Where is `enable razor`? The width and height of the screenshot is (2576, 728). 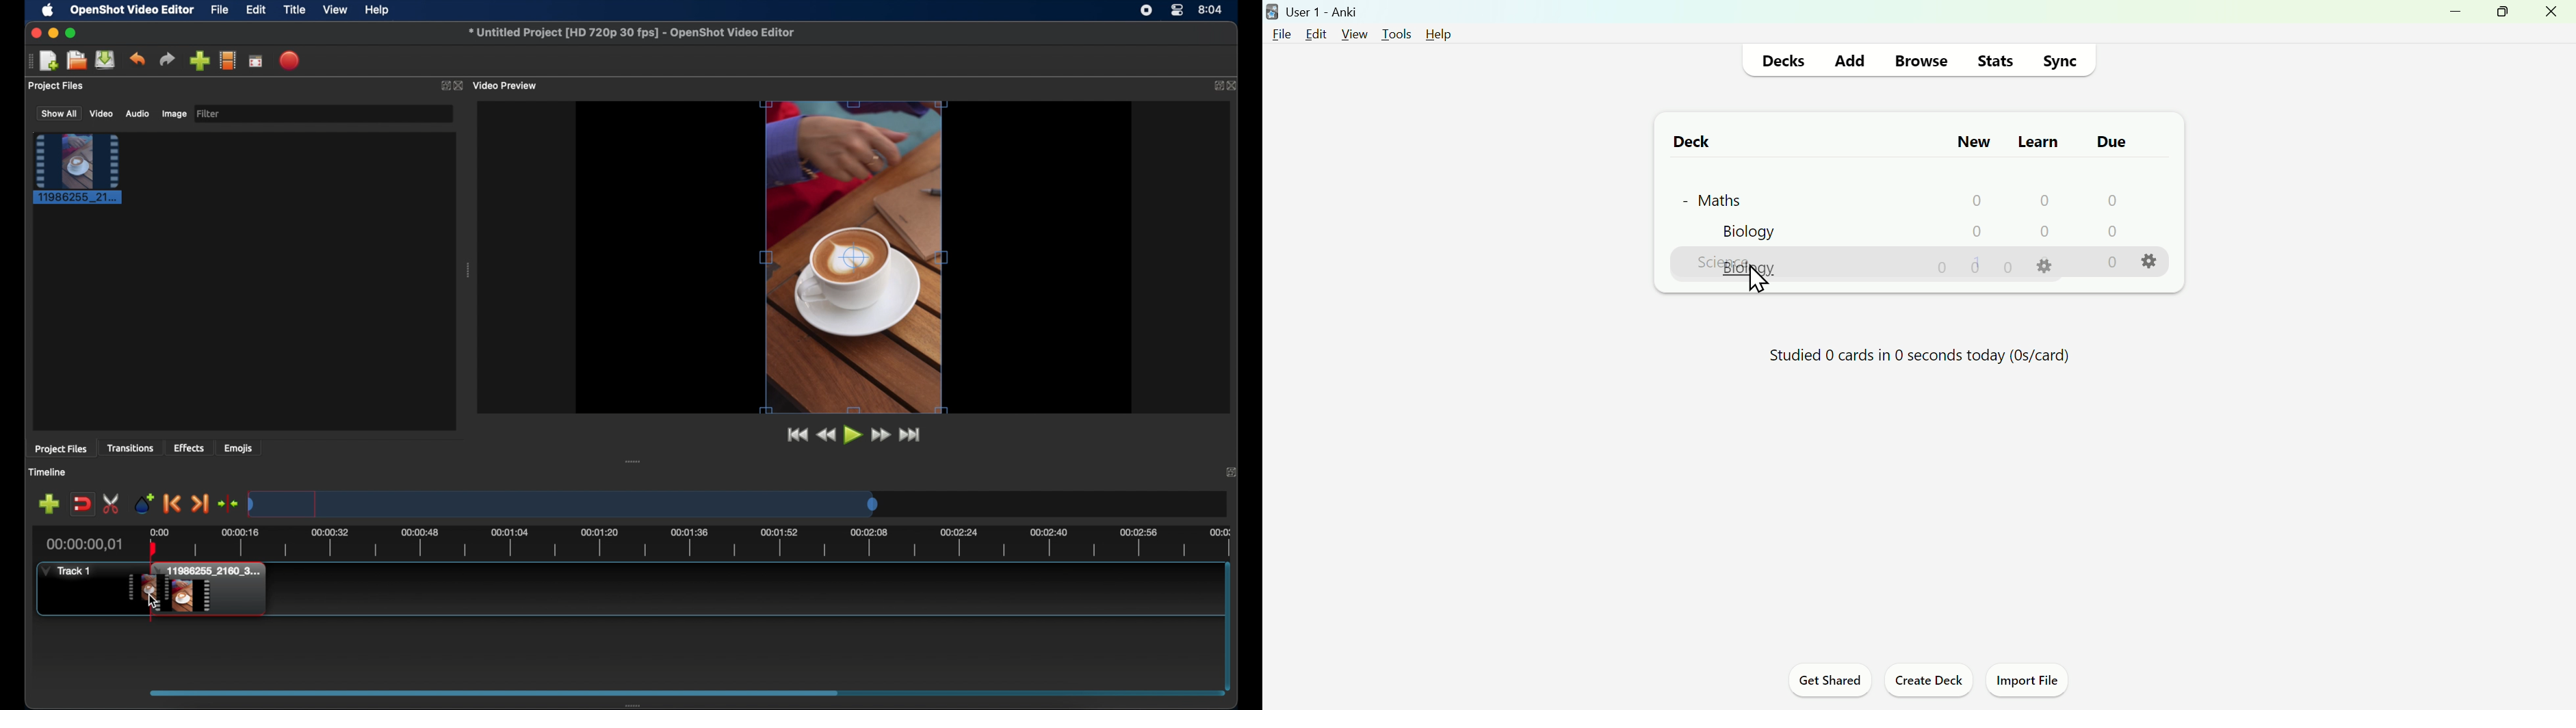
enable razor is located at coordinates (112, 504).